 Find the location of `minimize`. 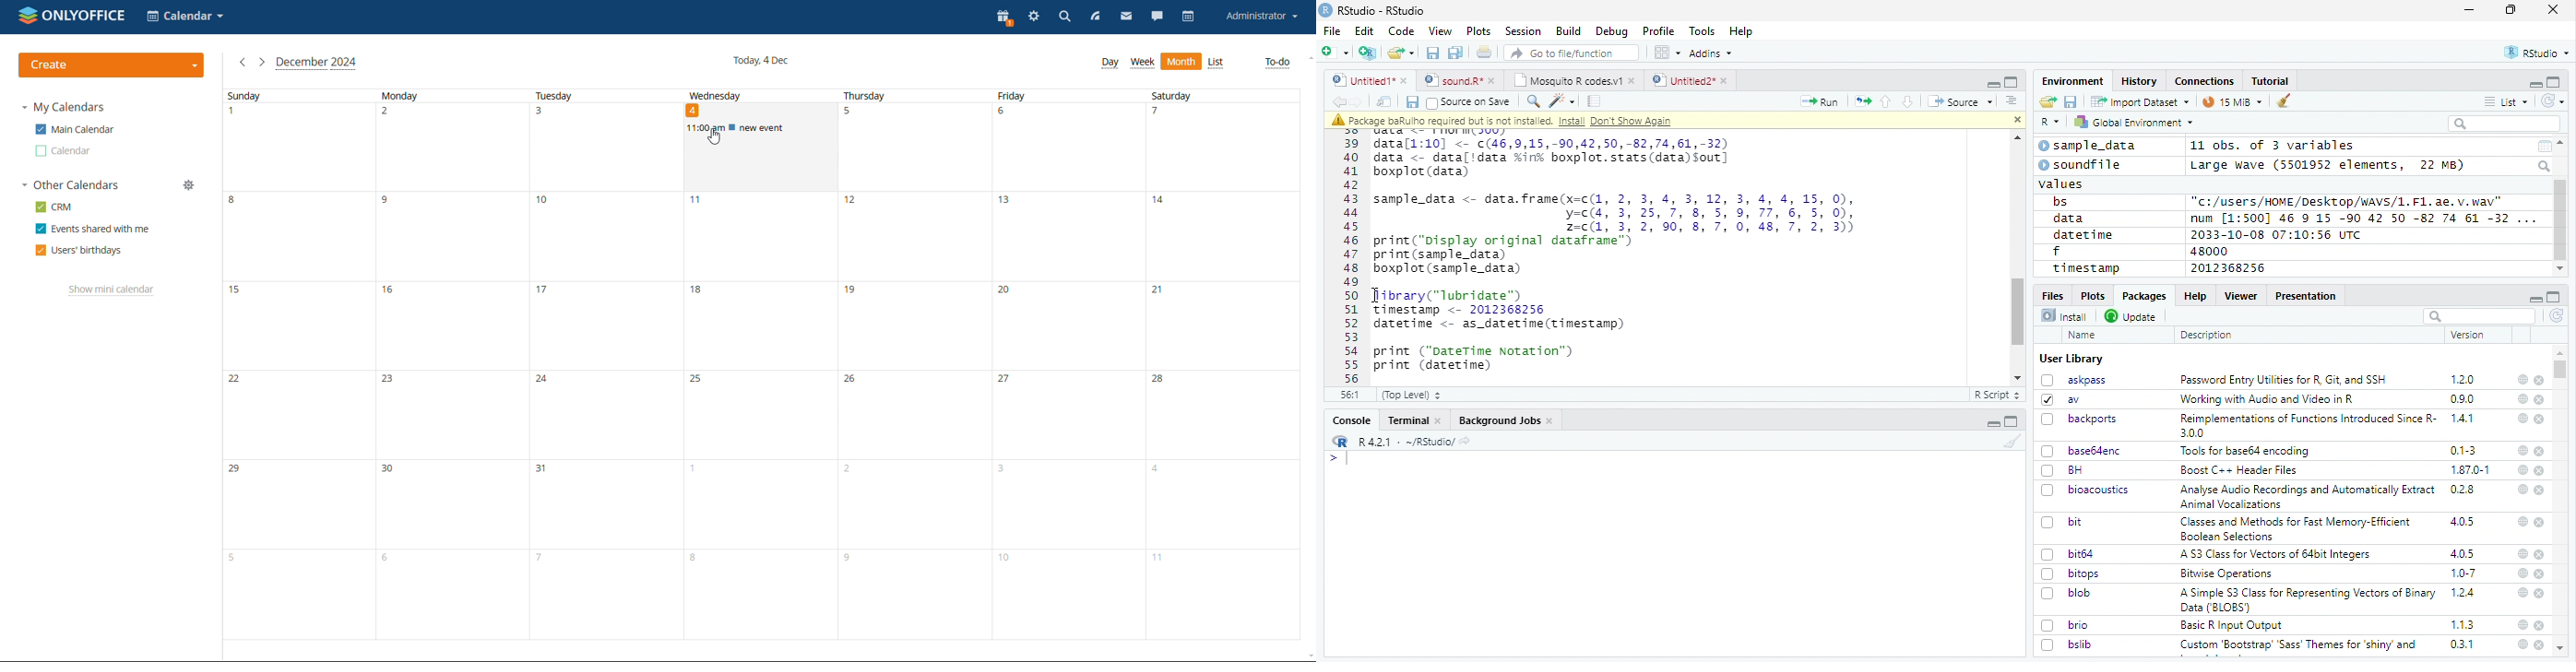

minimize is located at coordinates (2534, 297).